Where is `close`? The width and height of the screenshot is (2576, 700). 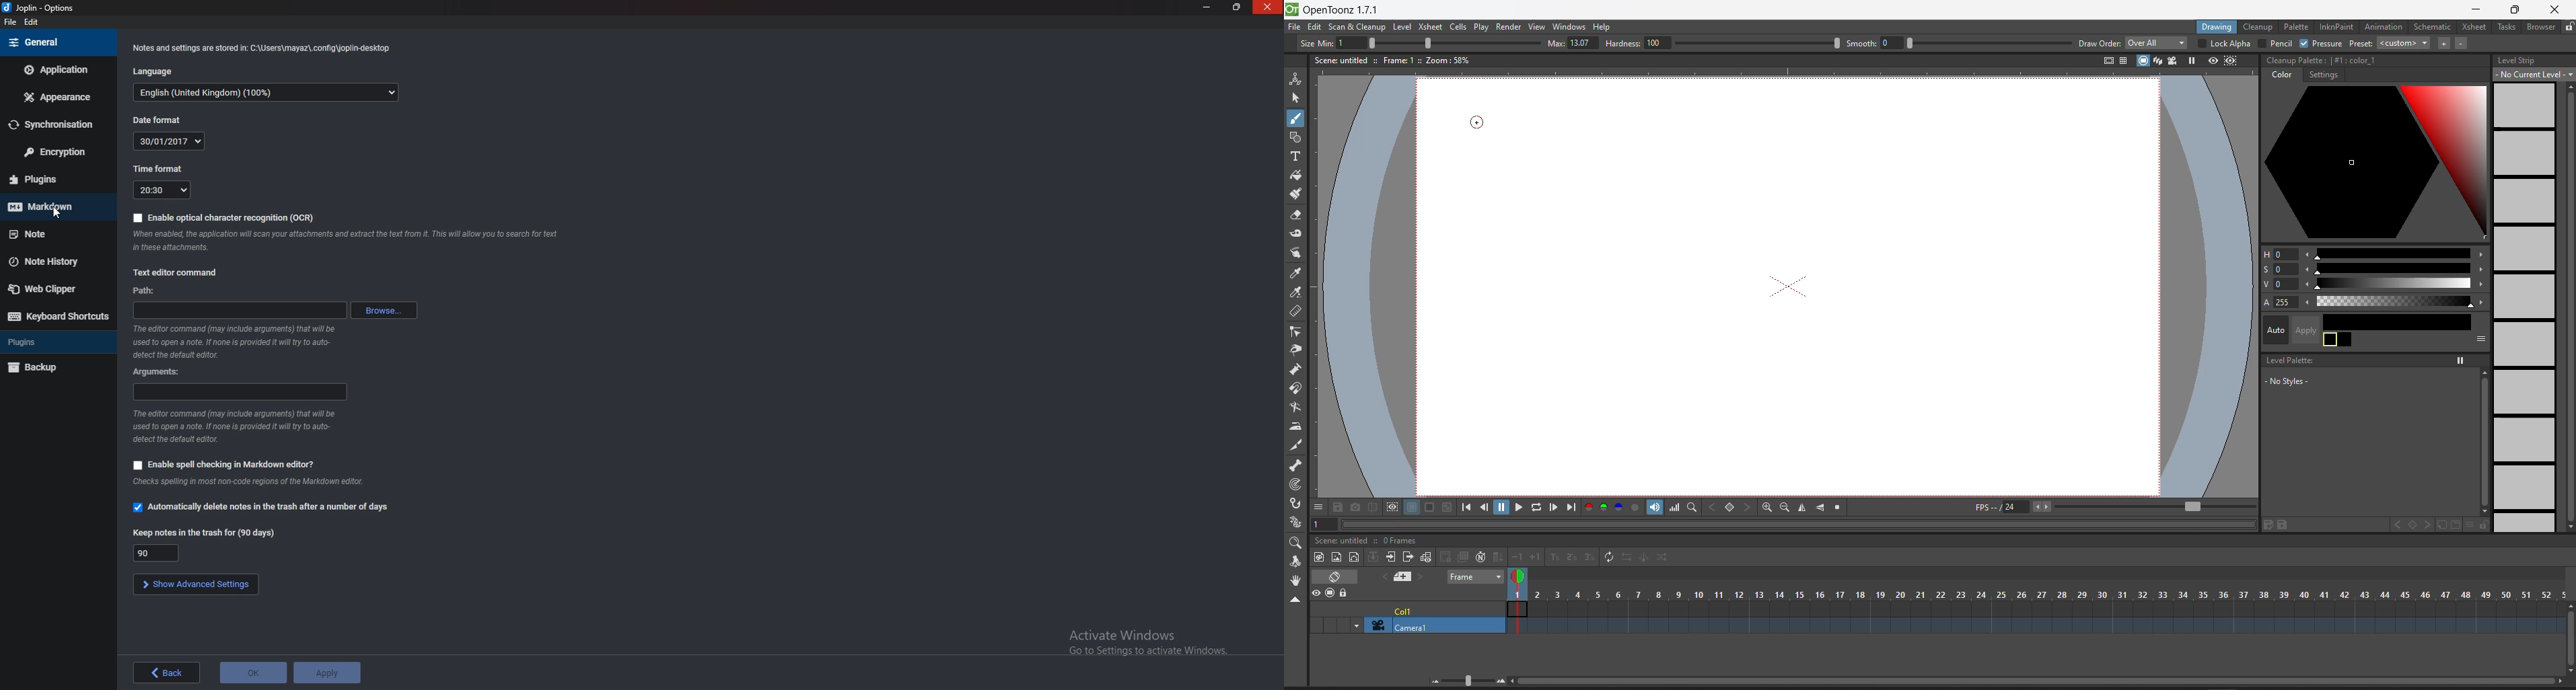
close is located at coordinates (1268, 7).